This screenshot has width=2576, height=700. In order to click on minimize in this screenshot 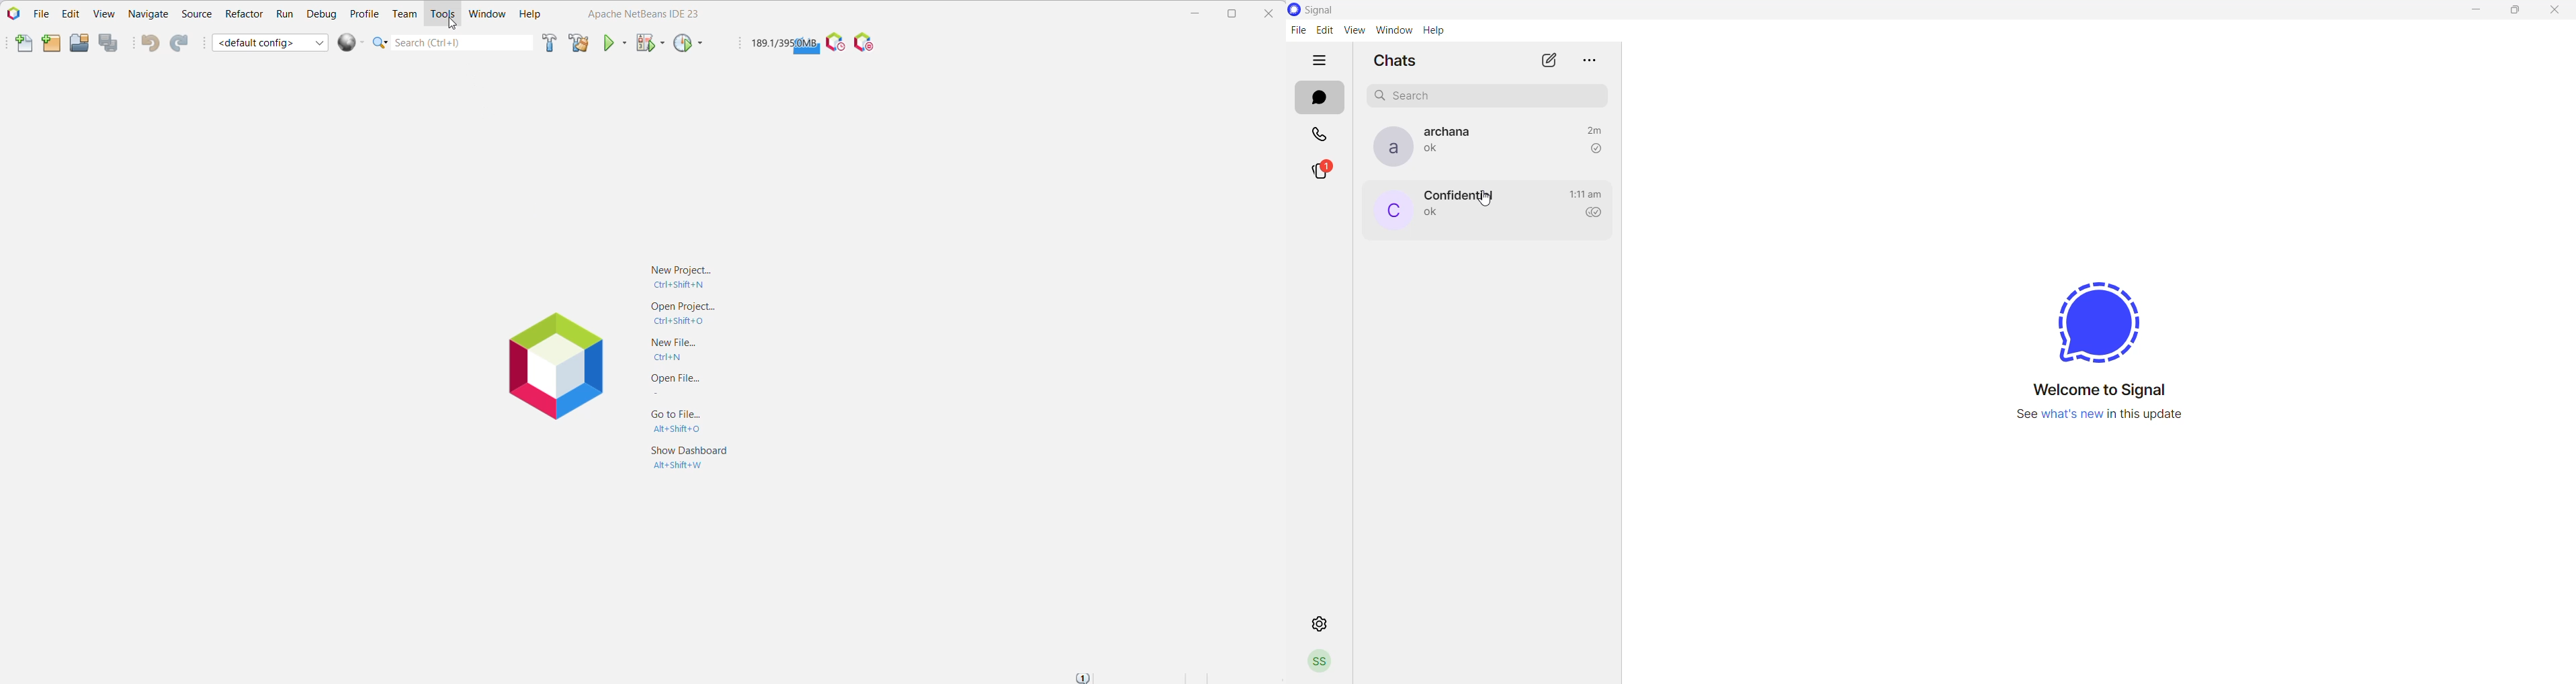, I will do `click(2478, 13)`.